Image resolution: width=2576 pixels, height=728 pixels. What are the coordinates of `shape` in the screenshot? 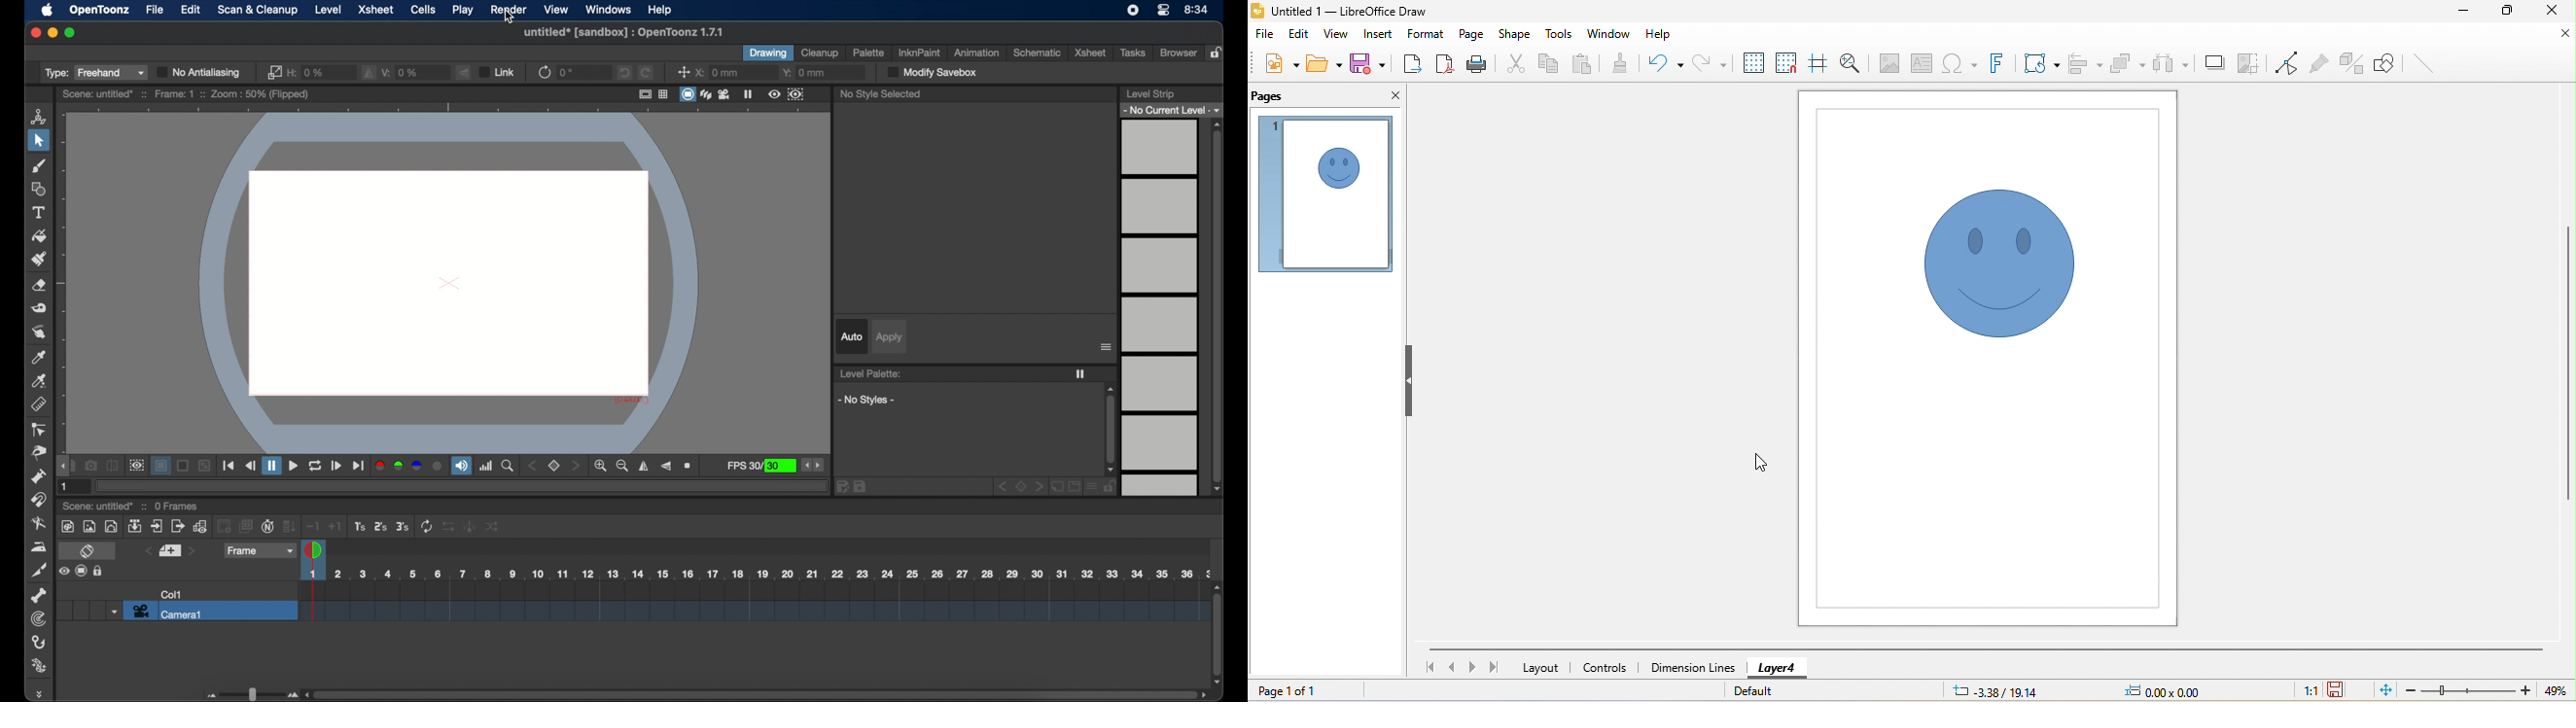 It's located at (1514, 36).